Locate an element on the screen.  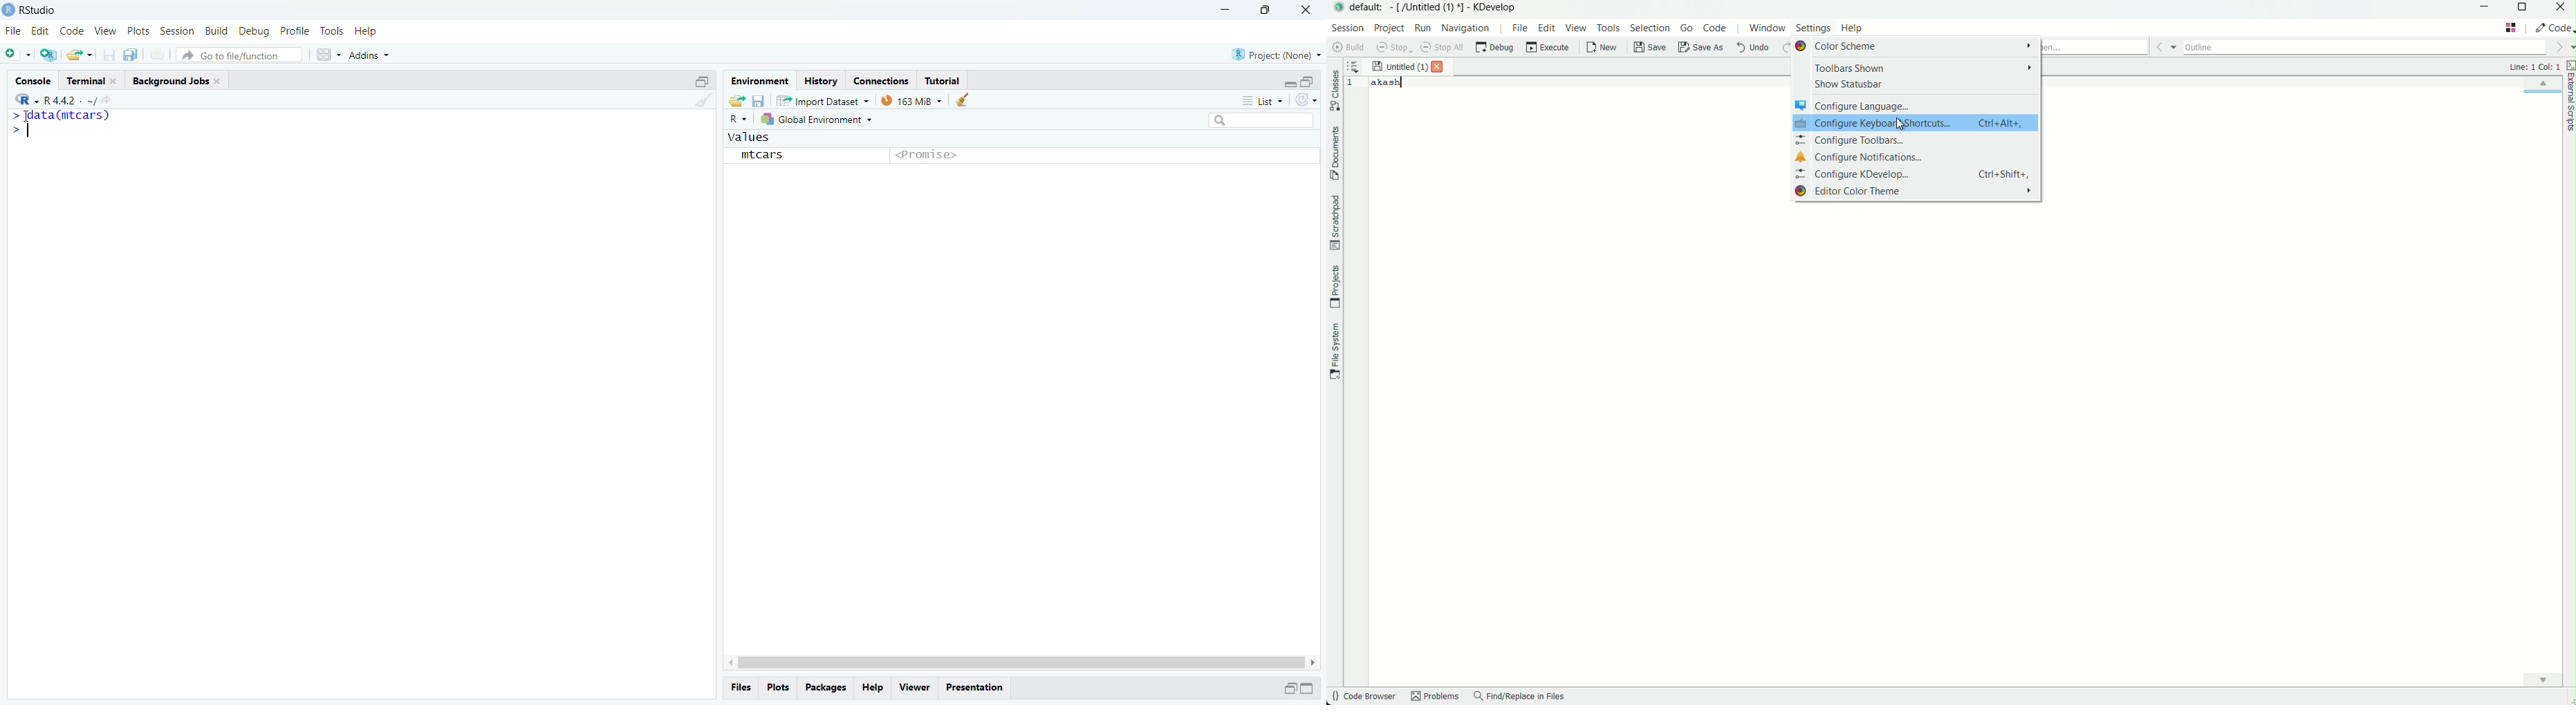
profile is located at coordinates (295, 30).